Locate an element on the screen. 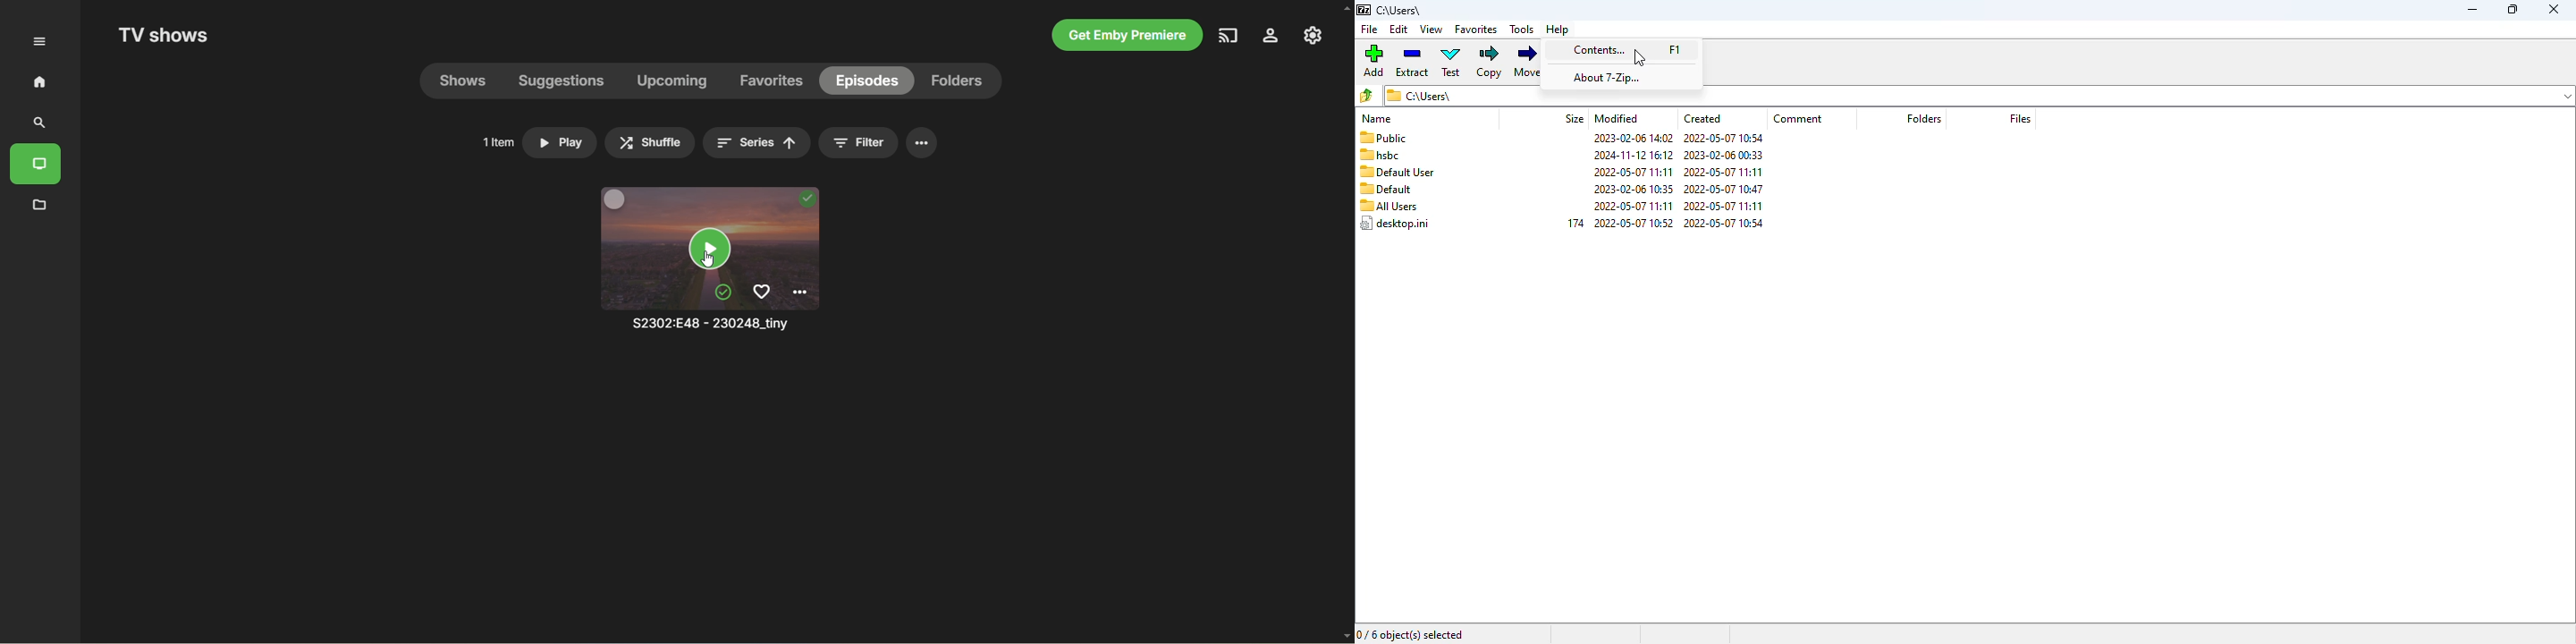 The width and height of the screenshot is (2576, 644). comment is located at coordinates (1798, 118).